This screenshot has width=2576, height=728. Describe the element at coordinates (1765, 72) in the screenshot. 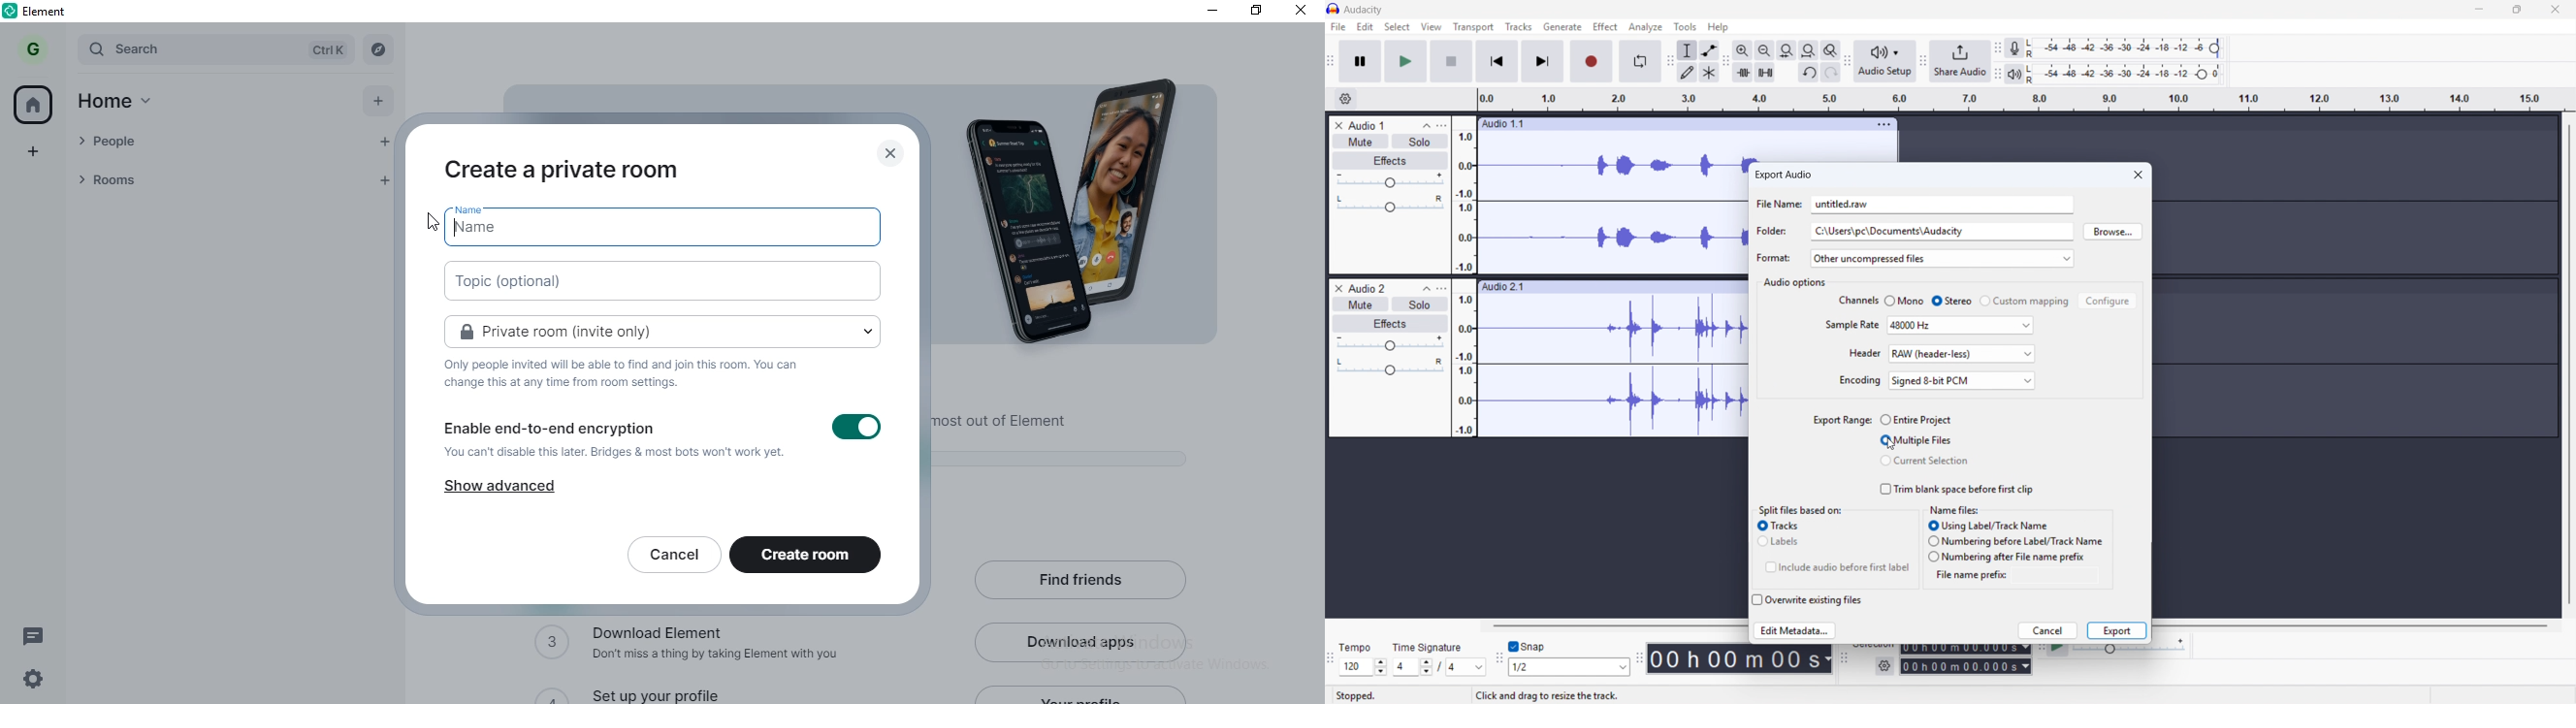

I see `Silence audio selection ` at that location.